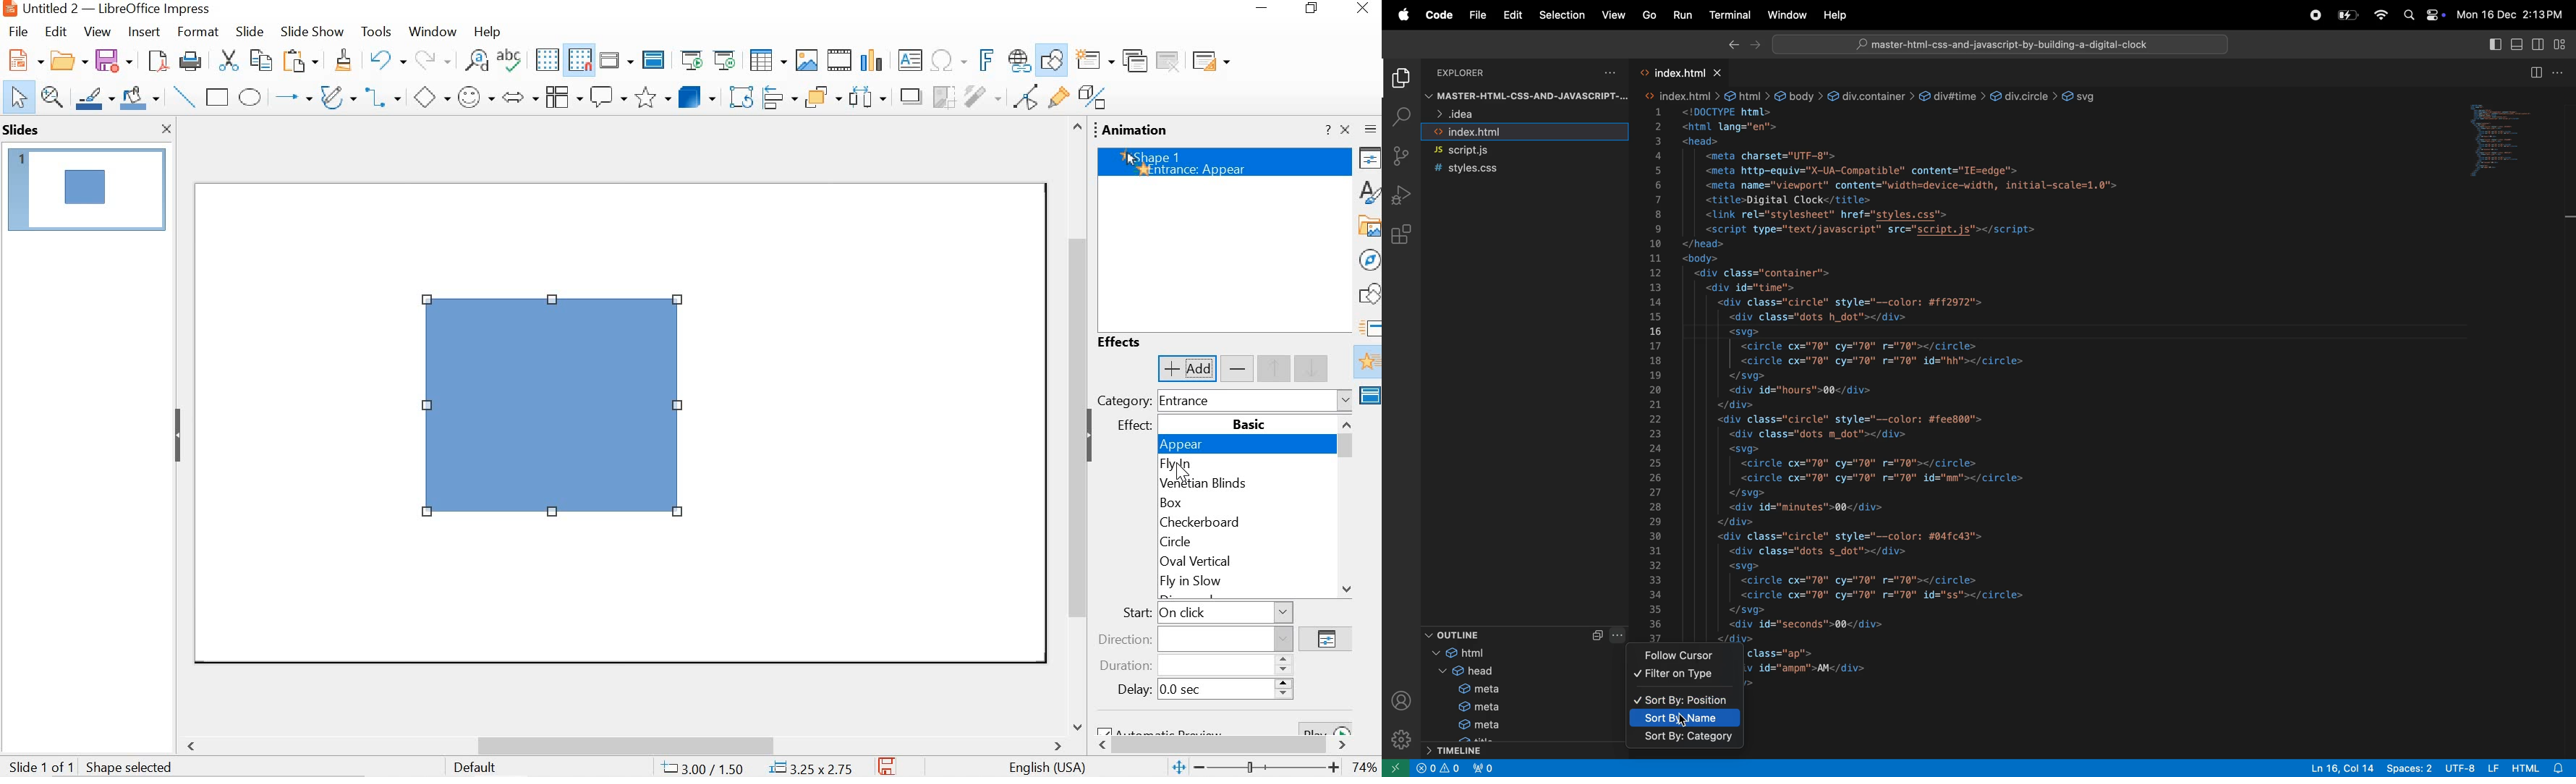  I want to click on line color, so click(93, 96).